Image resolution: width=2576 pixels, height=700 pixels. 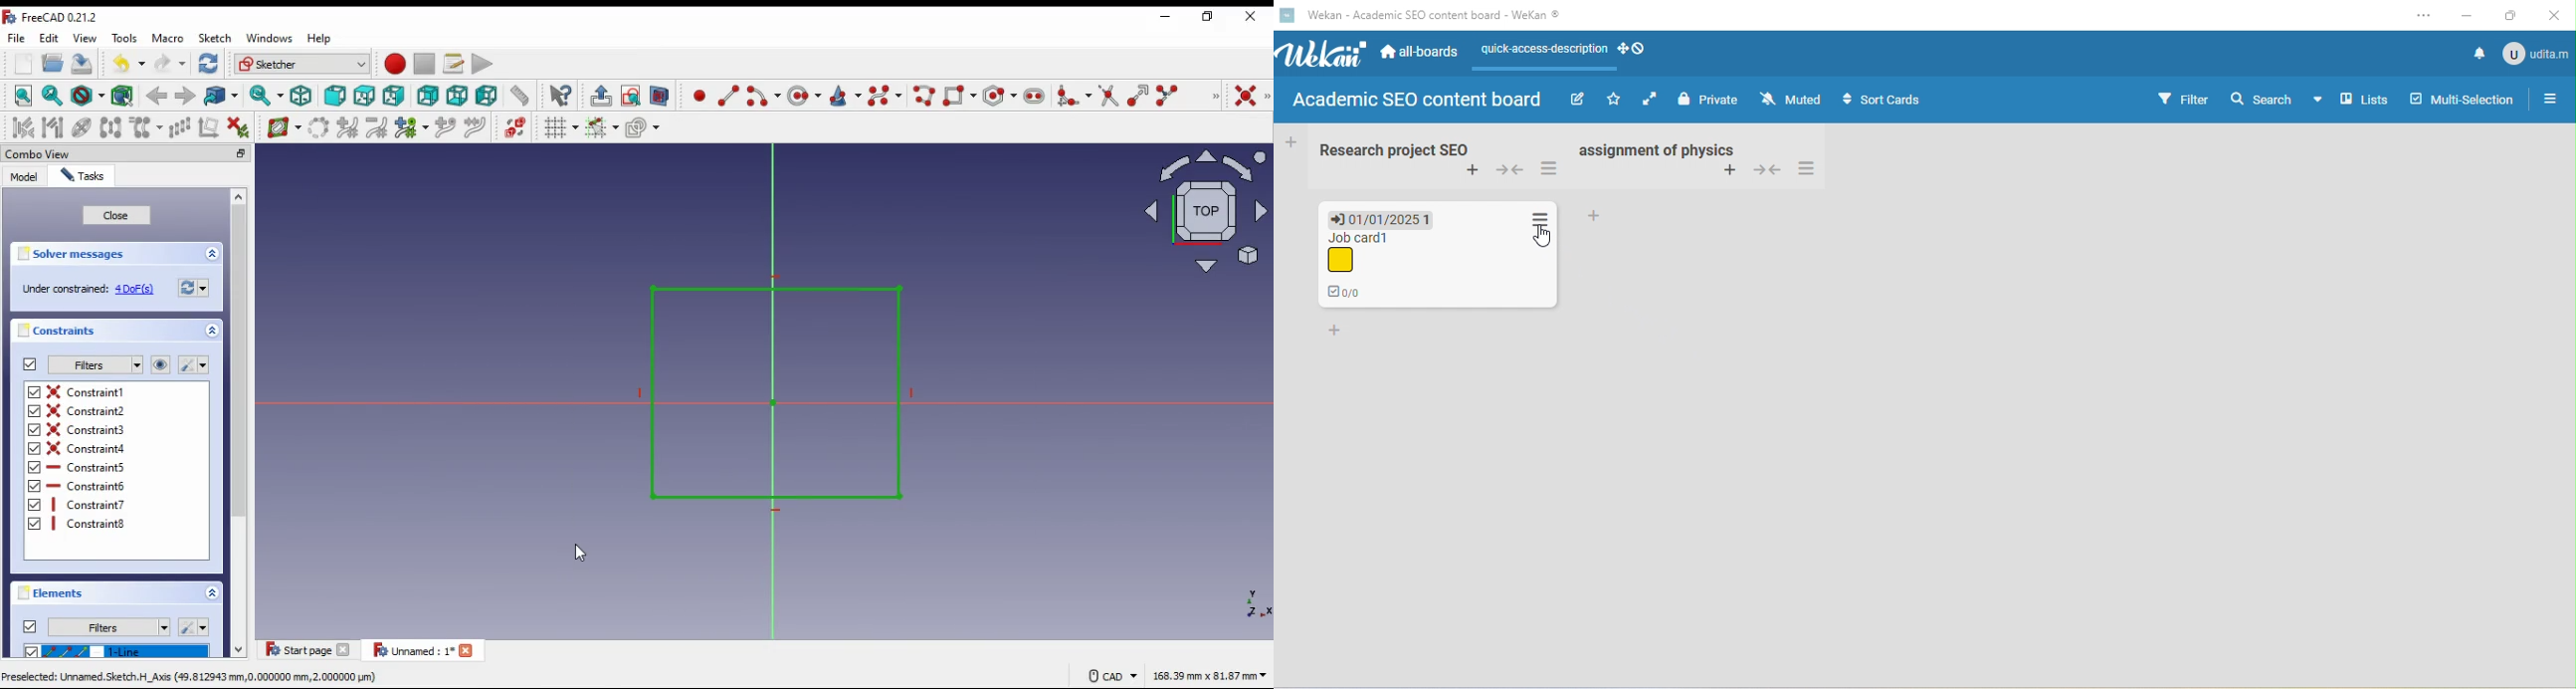 I want to click on scroll bar, so click(x=241, y=424).